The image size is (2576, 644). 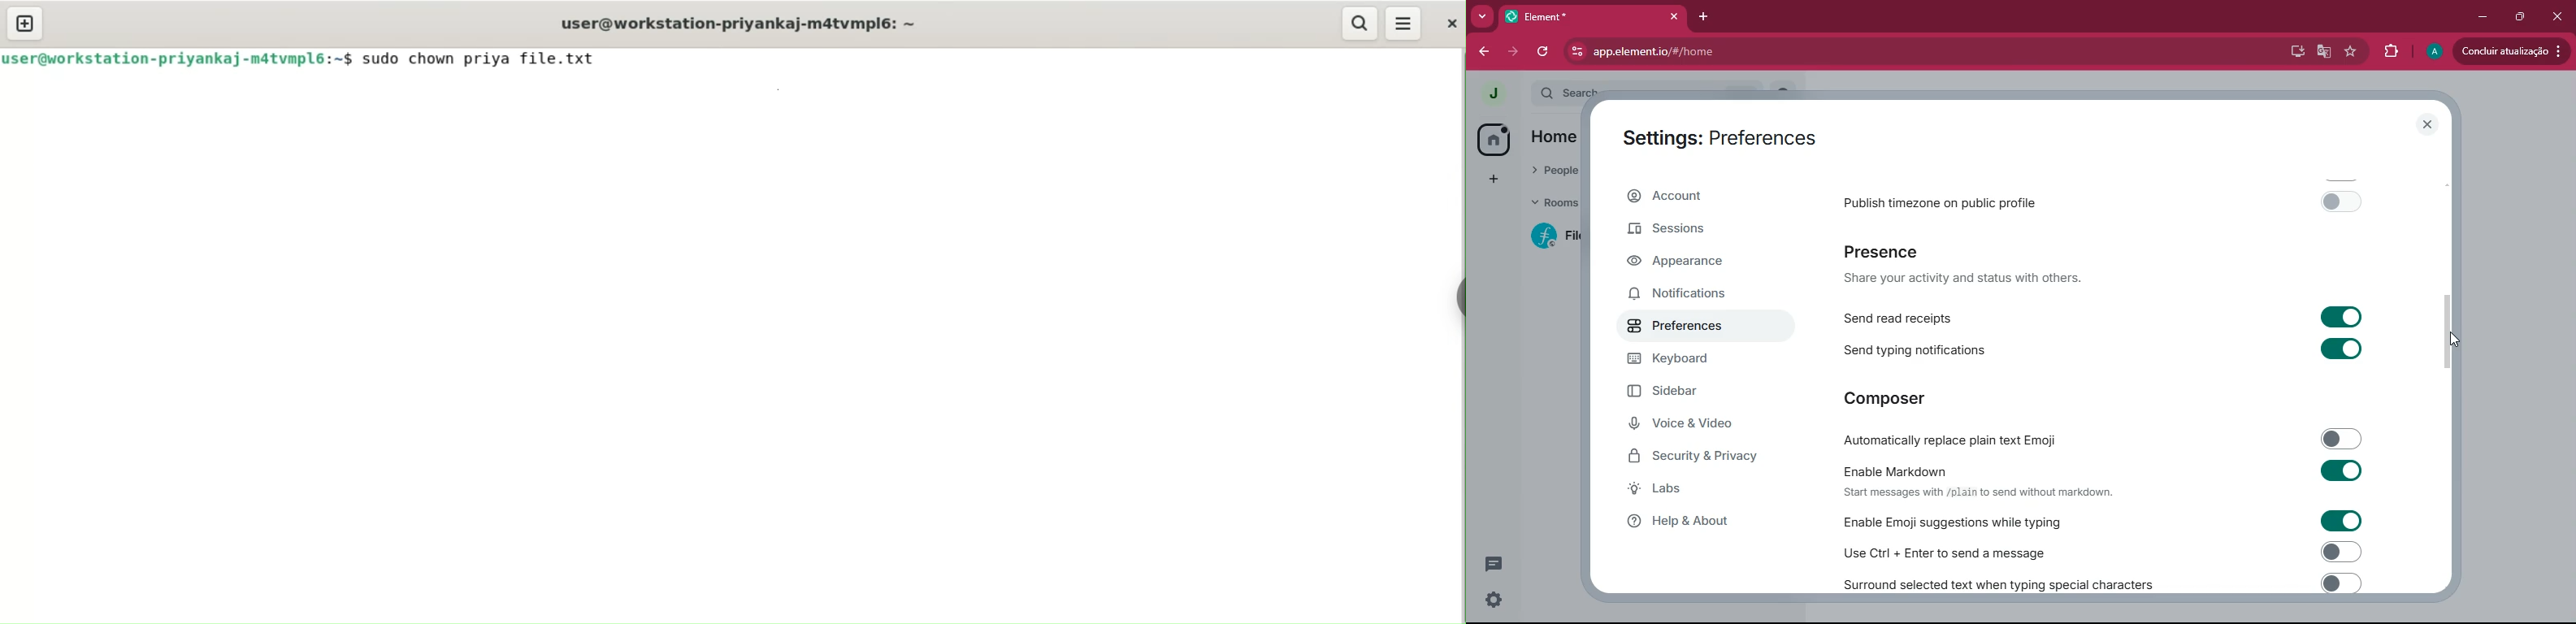 I want to click on help, so click(x=1694, y=522).